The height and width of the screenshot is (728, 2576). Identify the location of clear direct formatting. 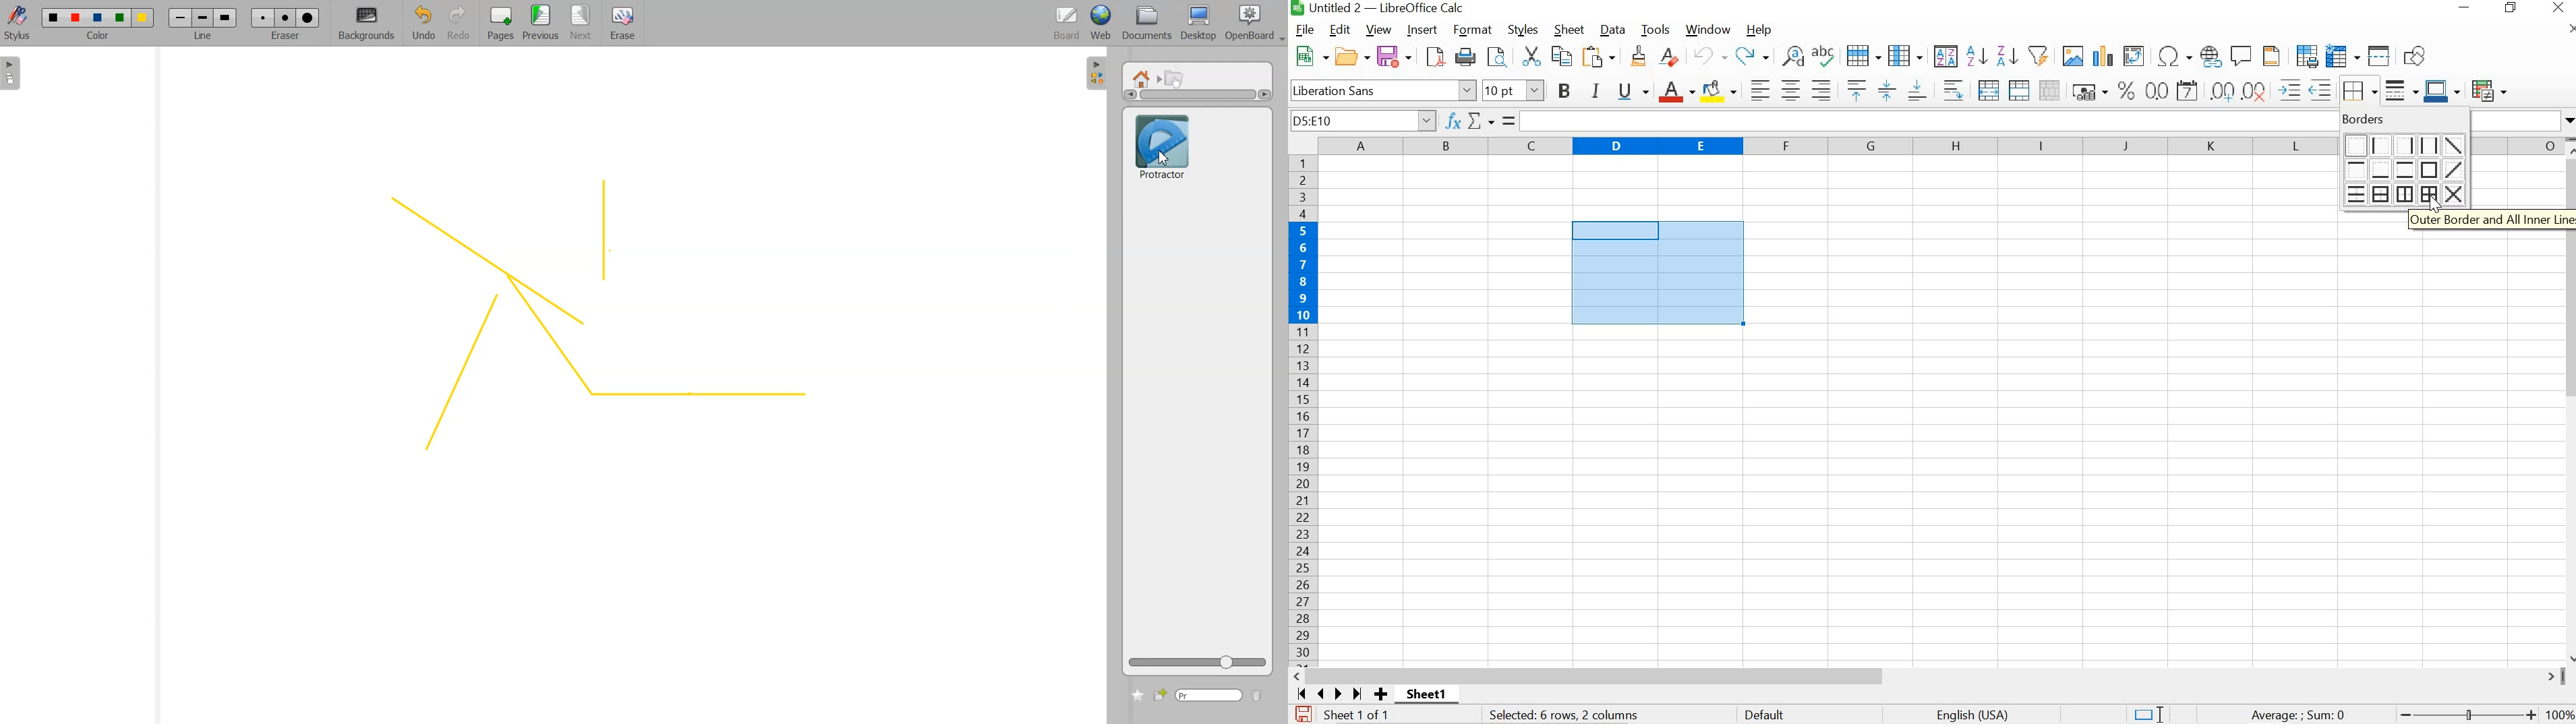
(1670, 57).